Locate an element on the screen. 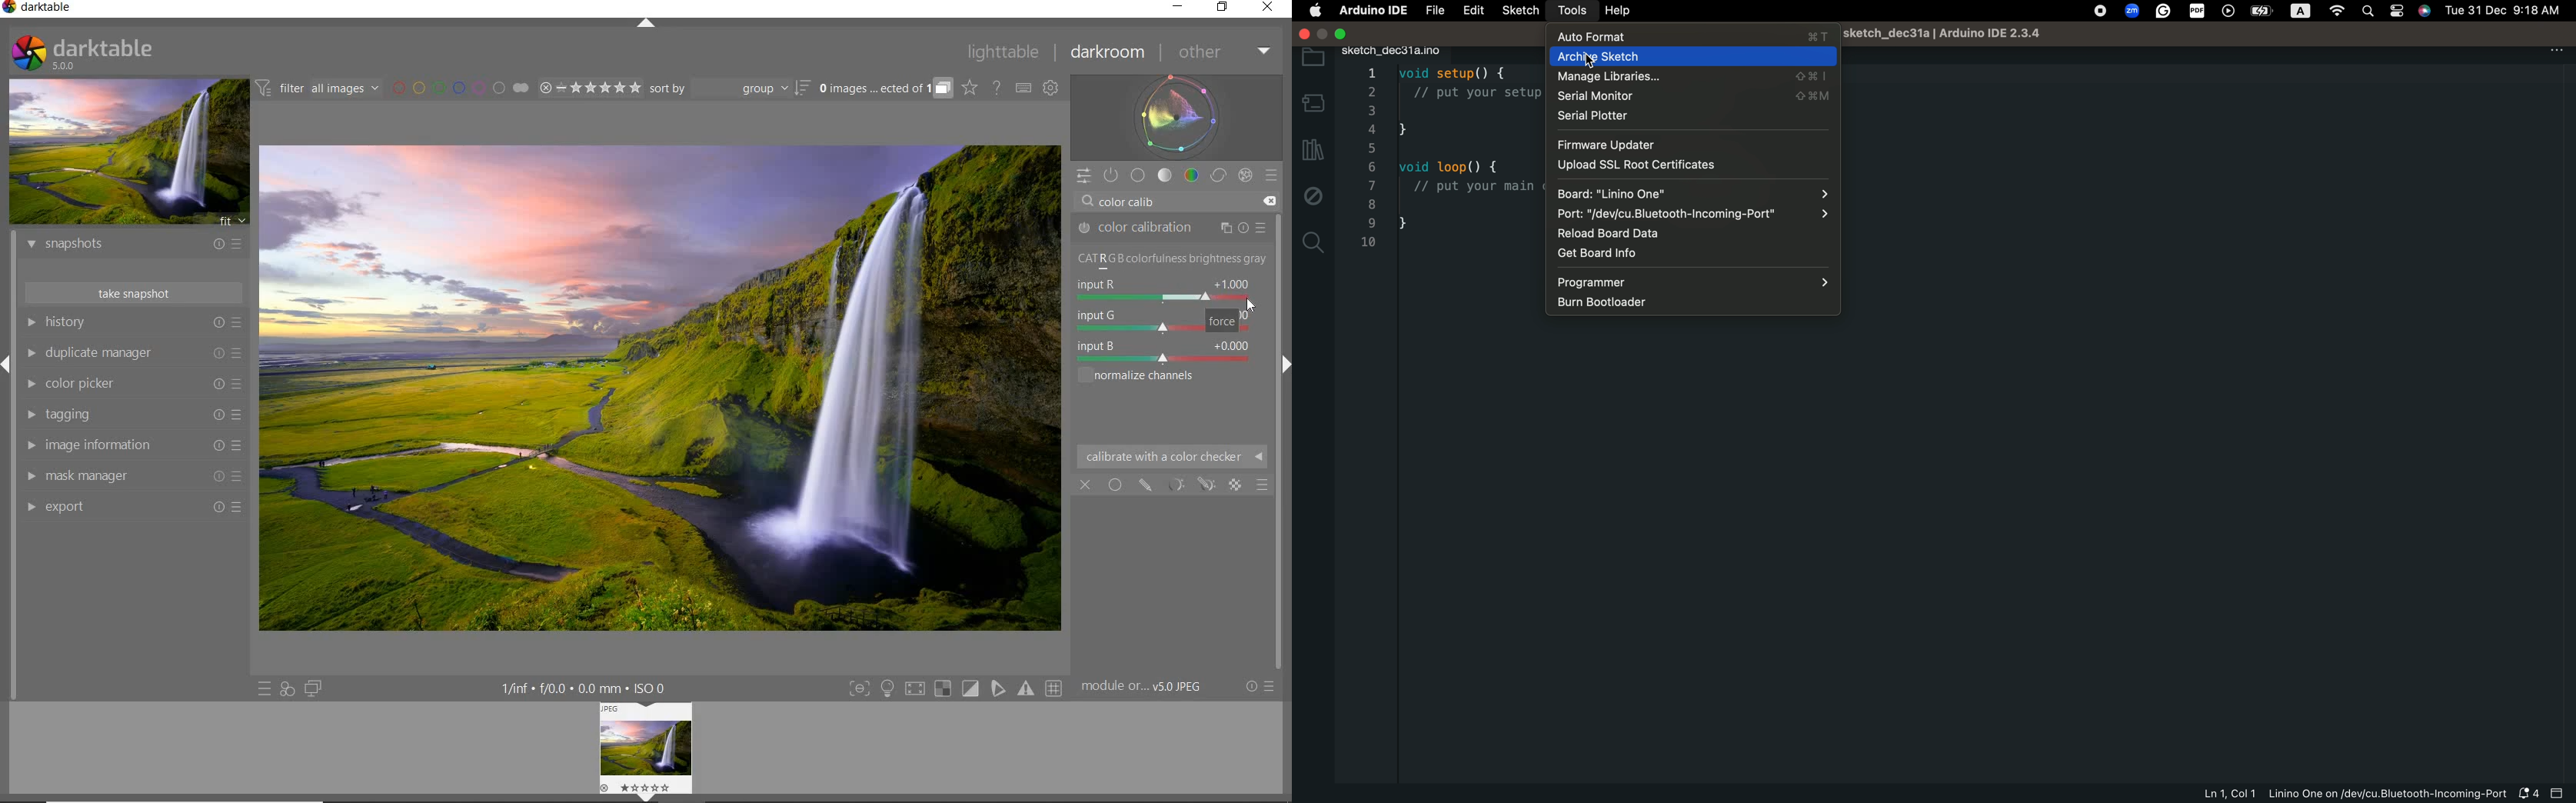 The width and height of the screenshot is (2576, 812). file name is located at coordinates (1943, 32).